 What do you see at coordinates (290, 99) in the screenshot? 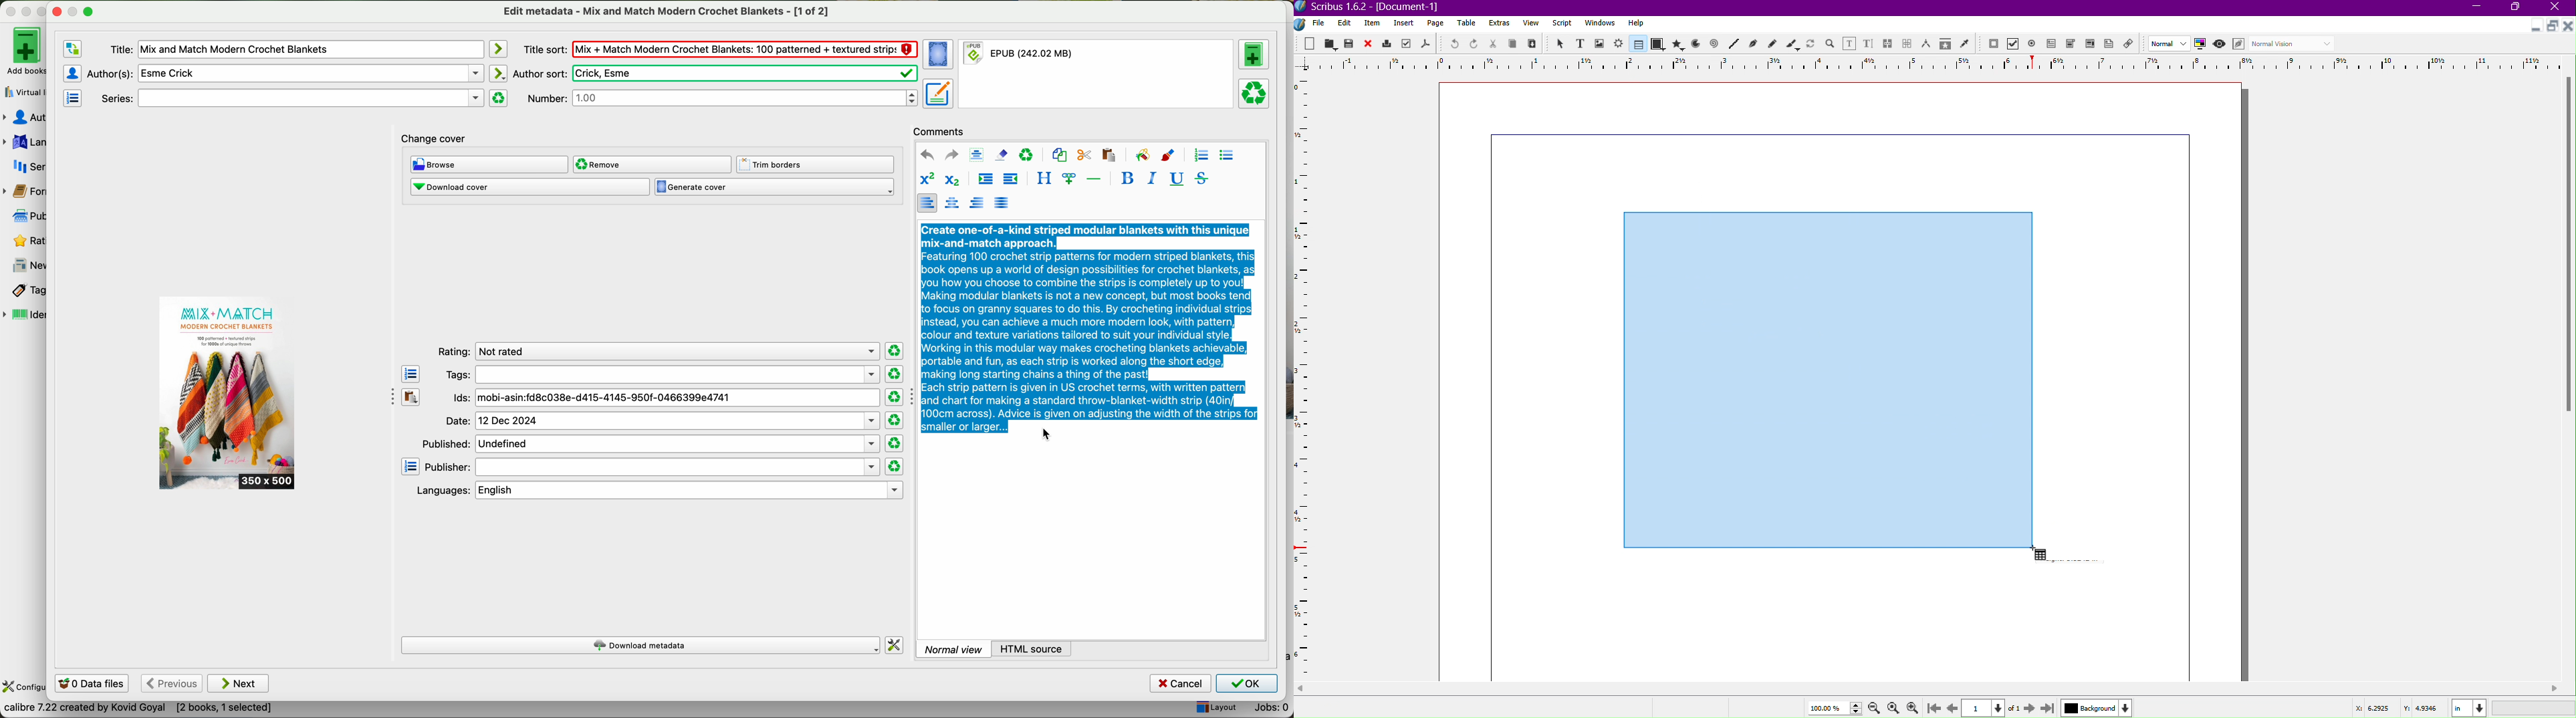
I see `series` at bounding box center [290, 99].